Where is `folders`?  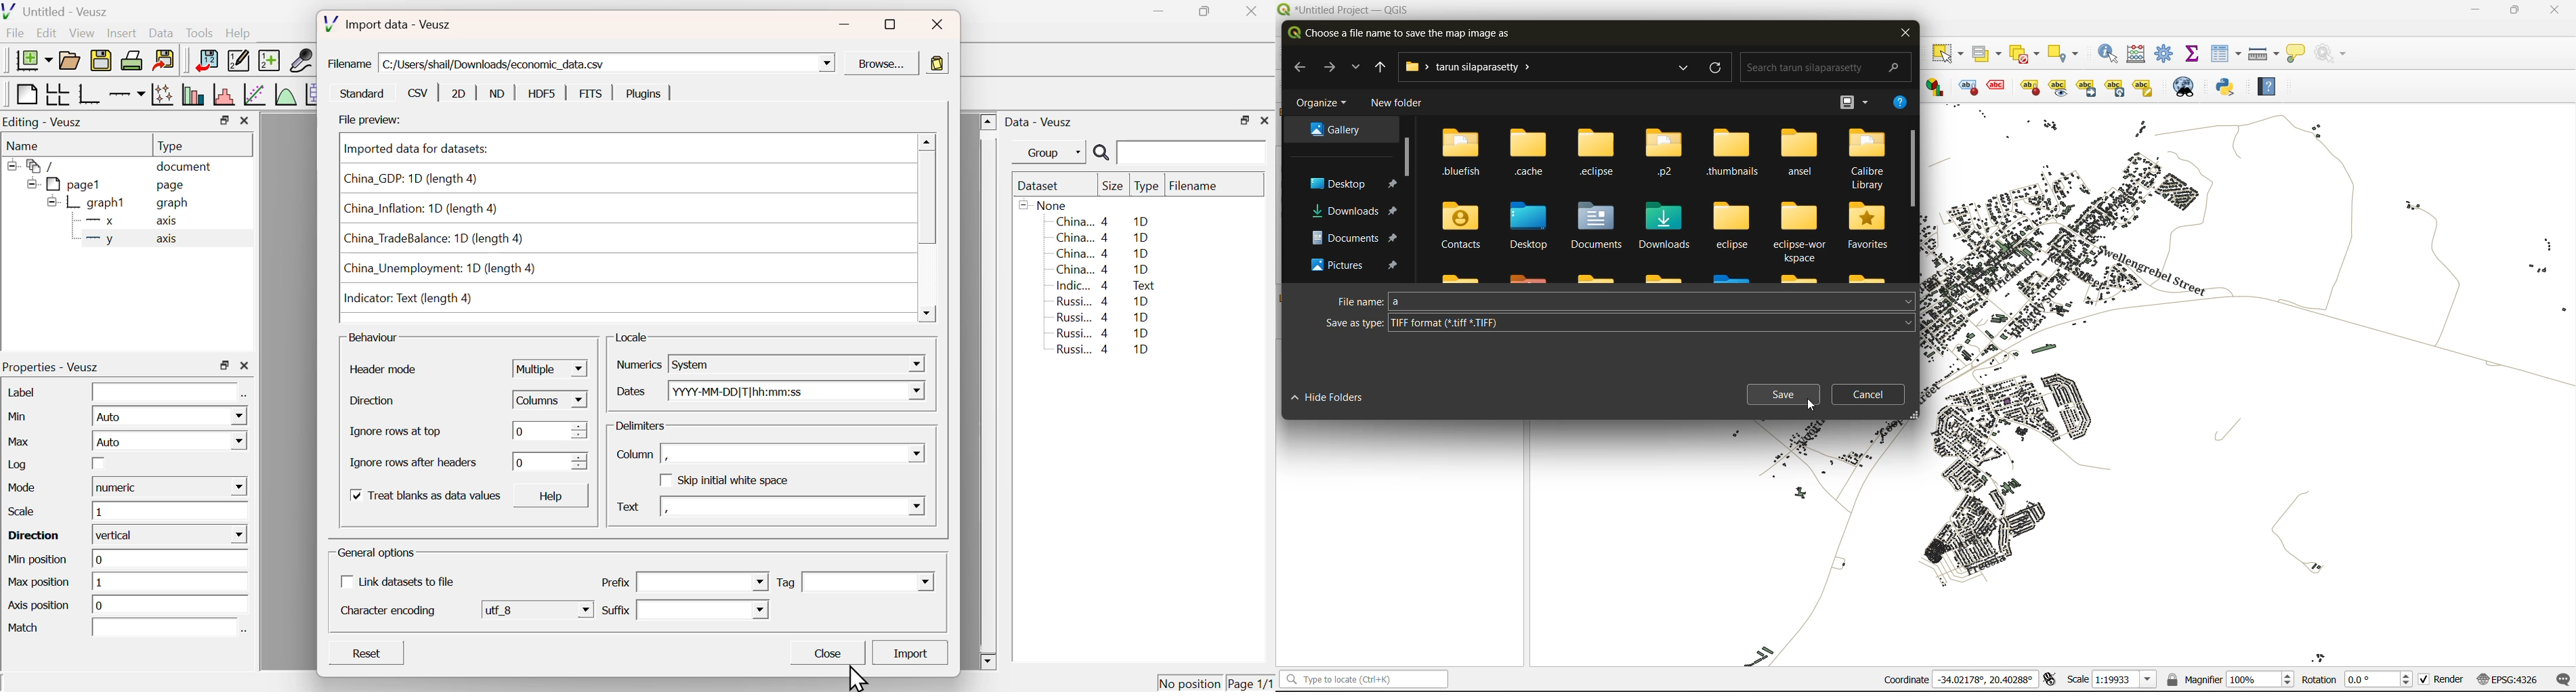 folders is located at coordinates (1665, 202).